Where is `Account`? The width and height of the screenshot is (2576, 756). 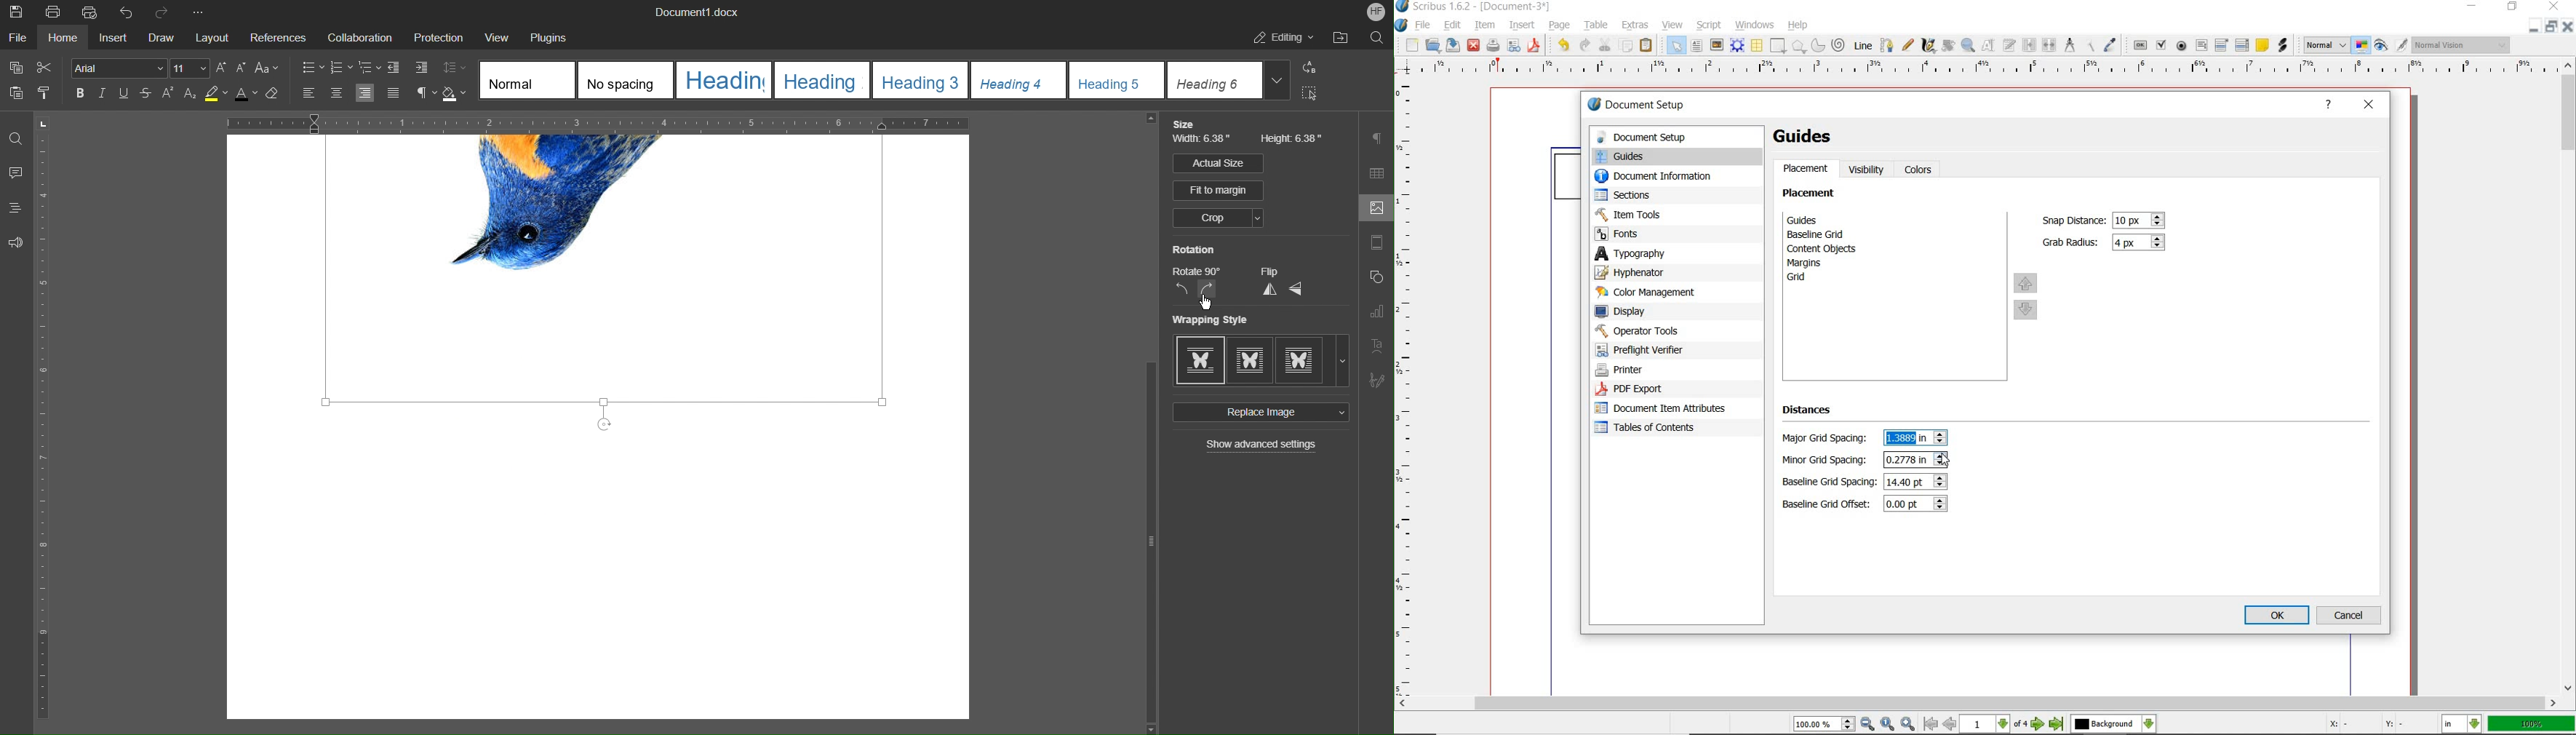 Account is located at coordinates (1377, 11).